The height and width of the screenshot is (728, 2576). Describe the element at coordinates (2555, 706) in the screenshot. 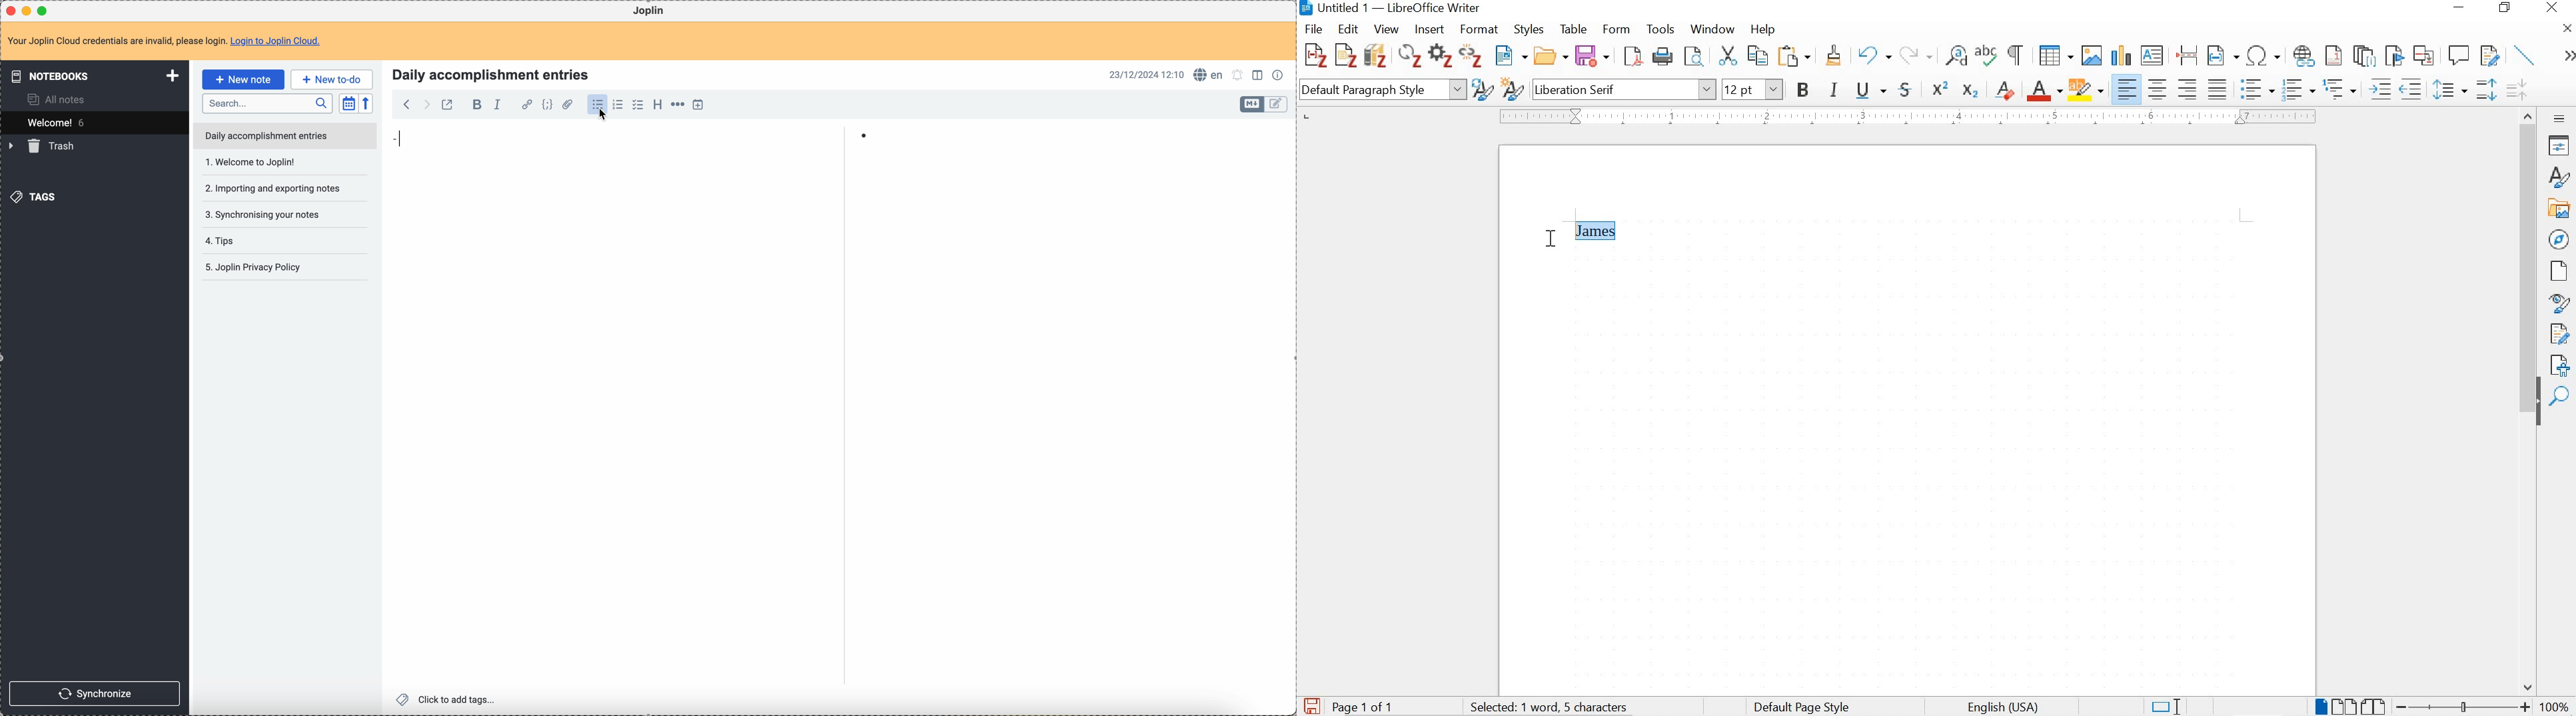

I see `zoom factor-100%` at that location.